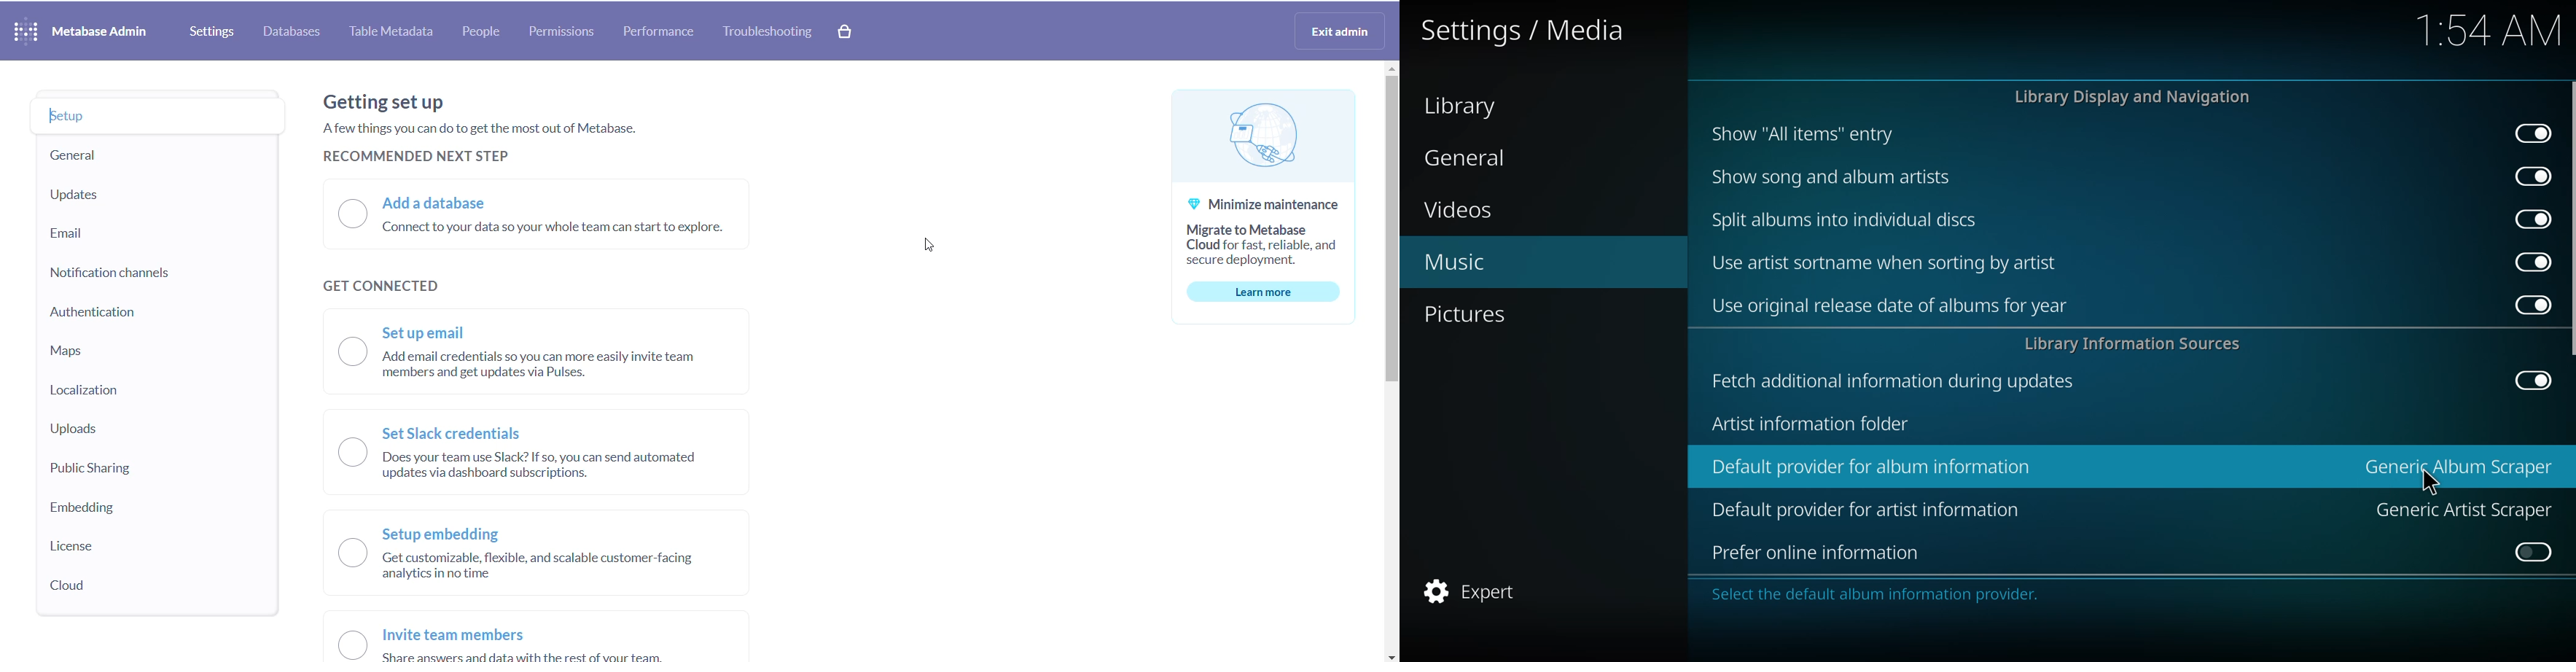  What do you see at coordinates (1867, 510) in the screenshot?
I see `default provider for artist information` at bounding box center [1867, 510].